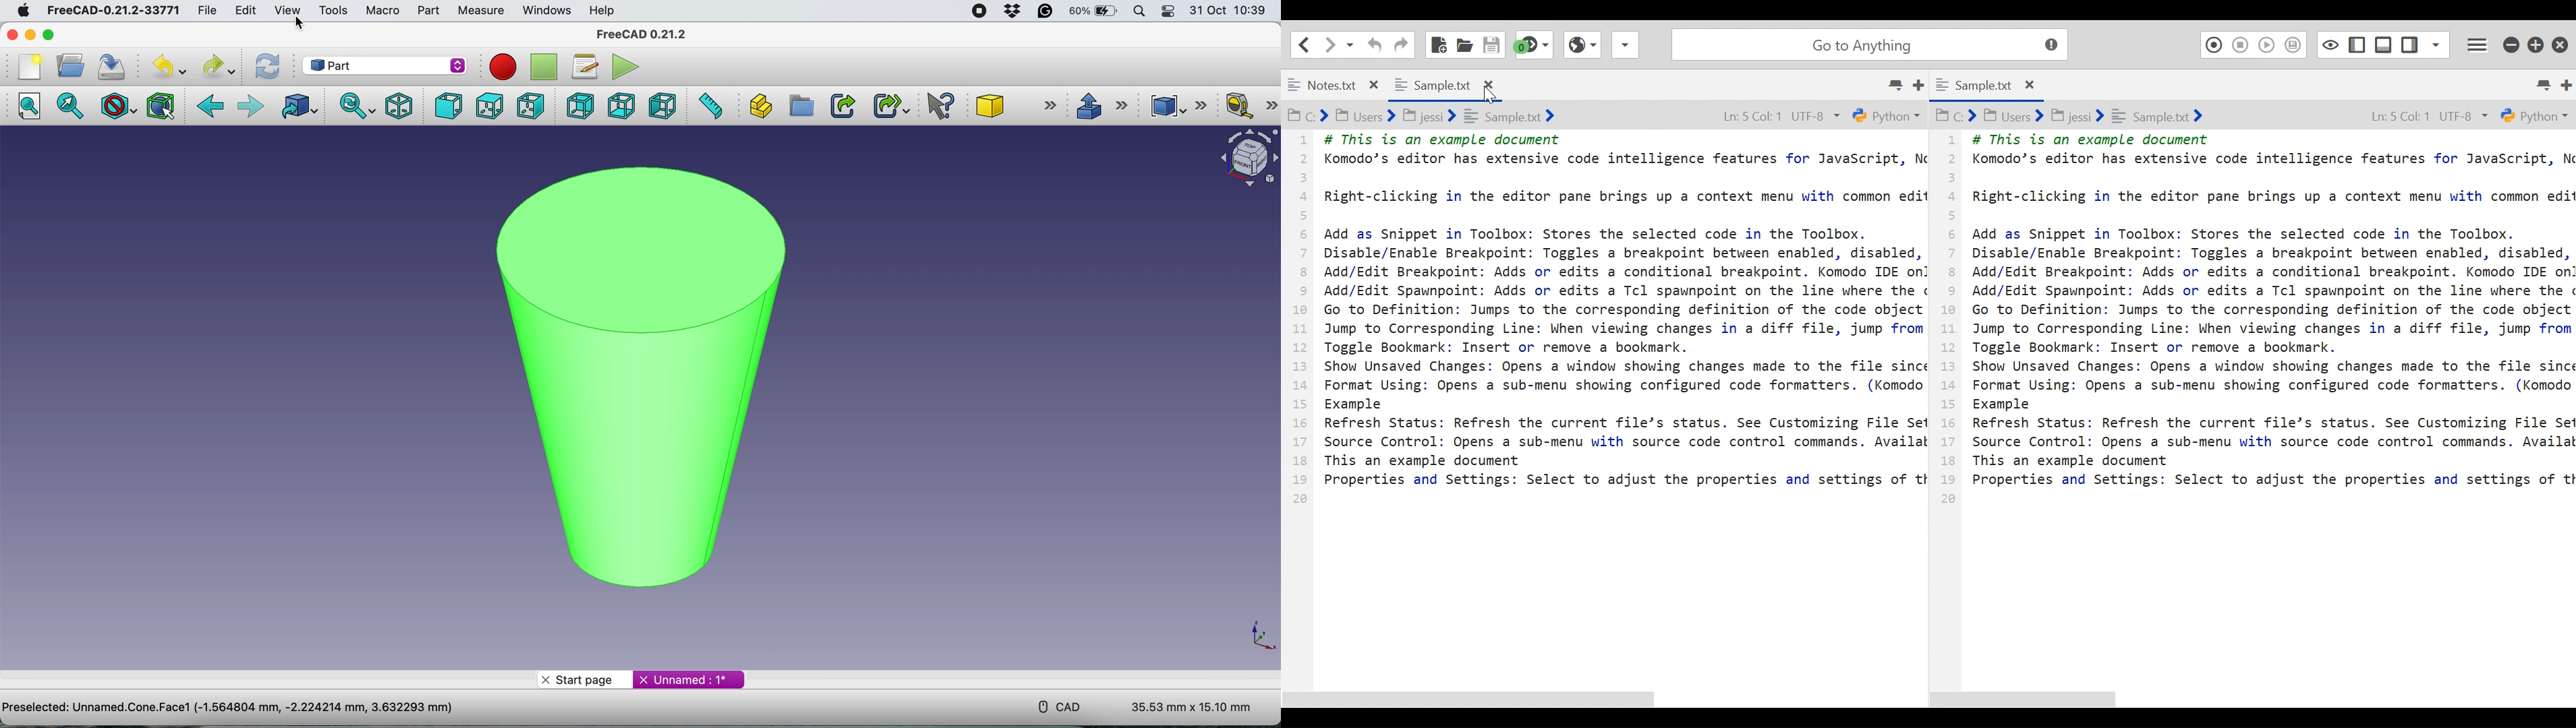 The image size is (2576, 728). I want to click on view, so click(287, 9).